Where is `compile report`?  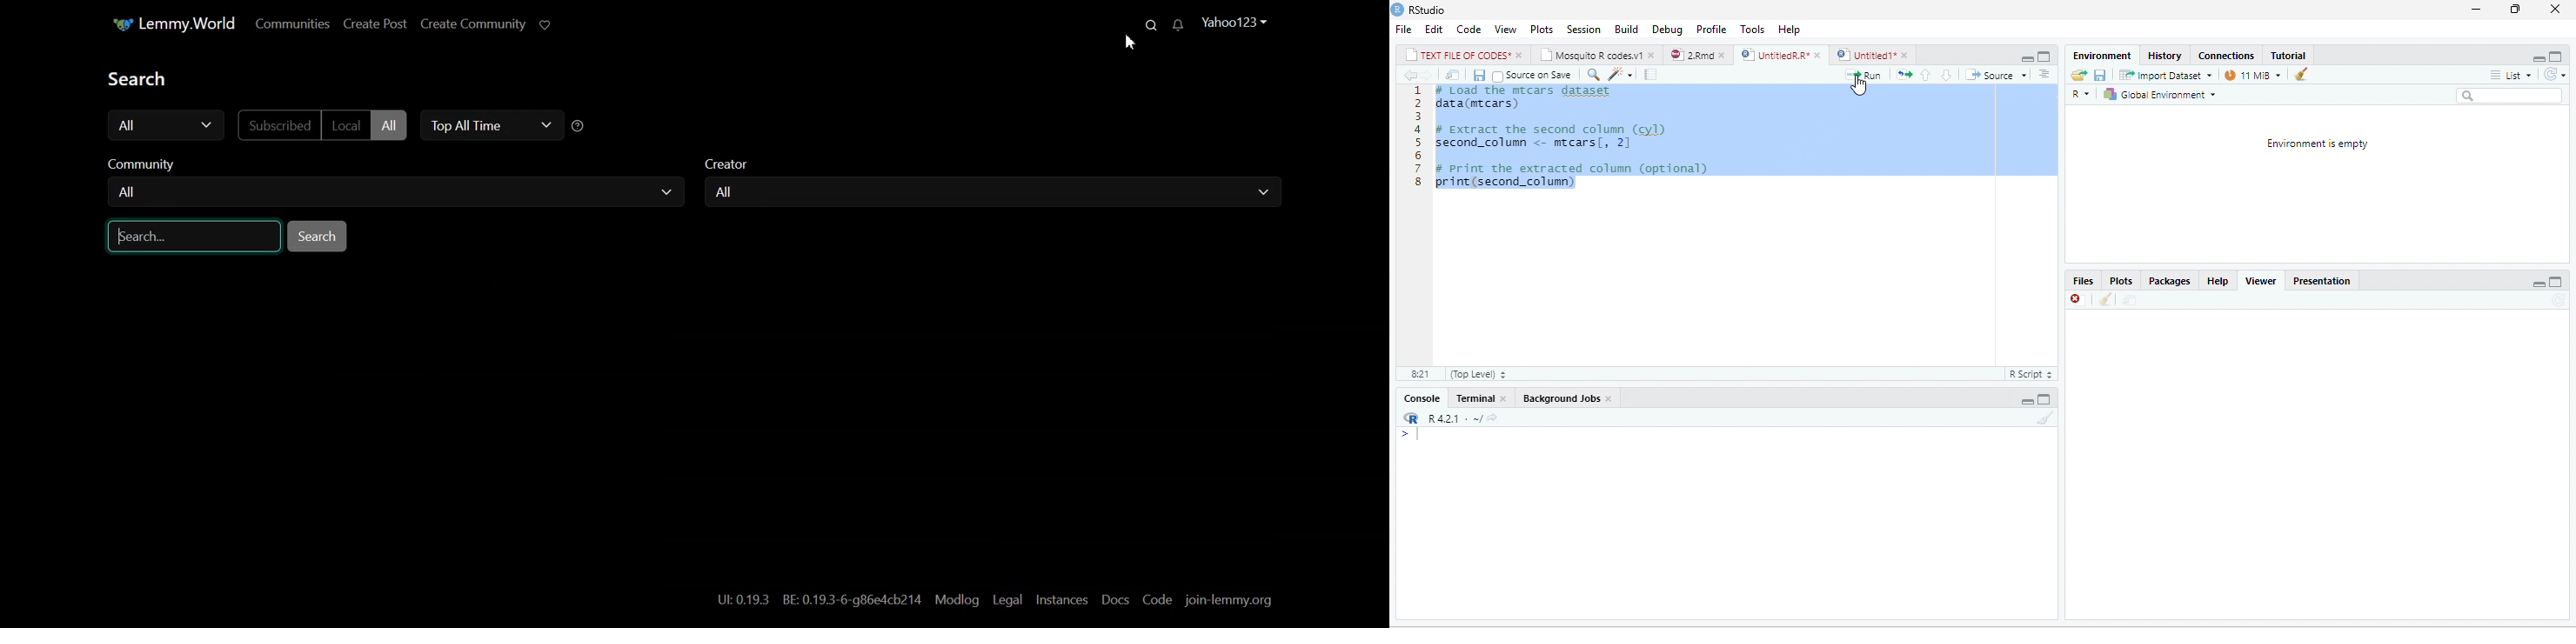
compile report is located at coordinates (1649, 74).